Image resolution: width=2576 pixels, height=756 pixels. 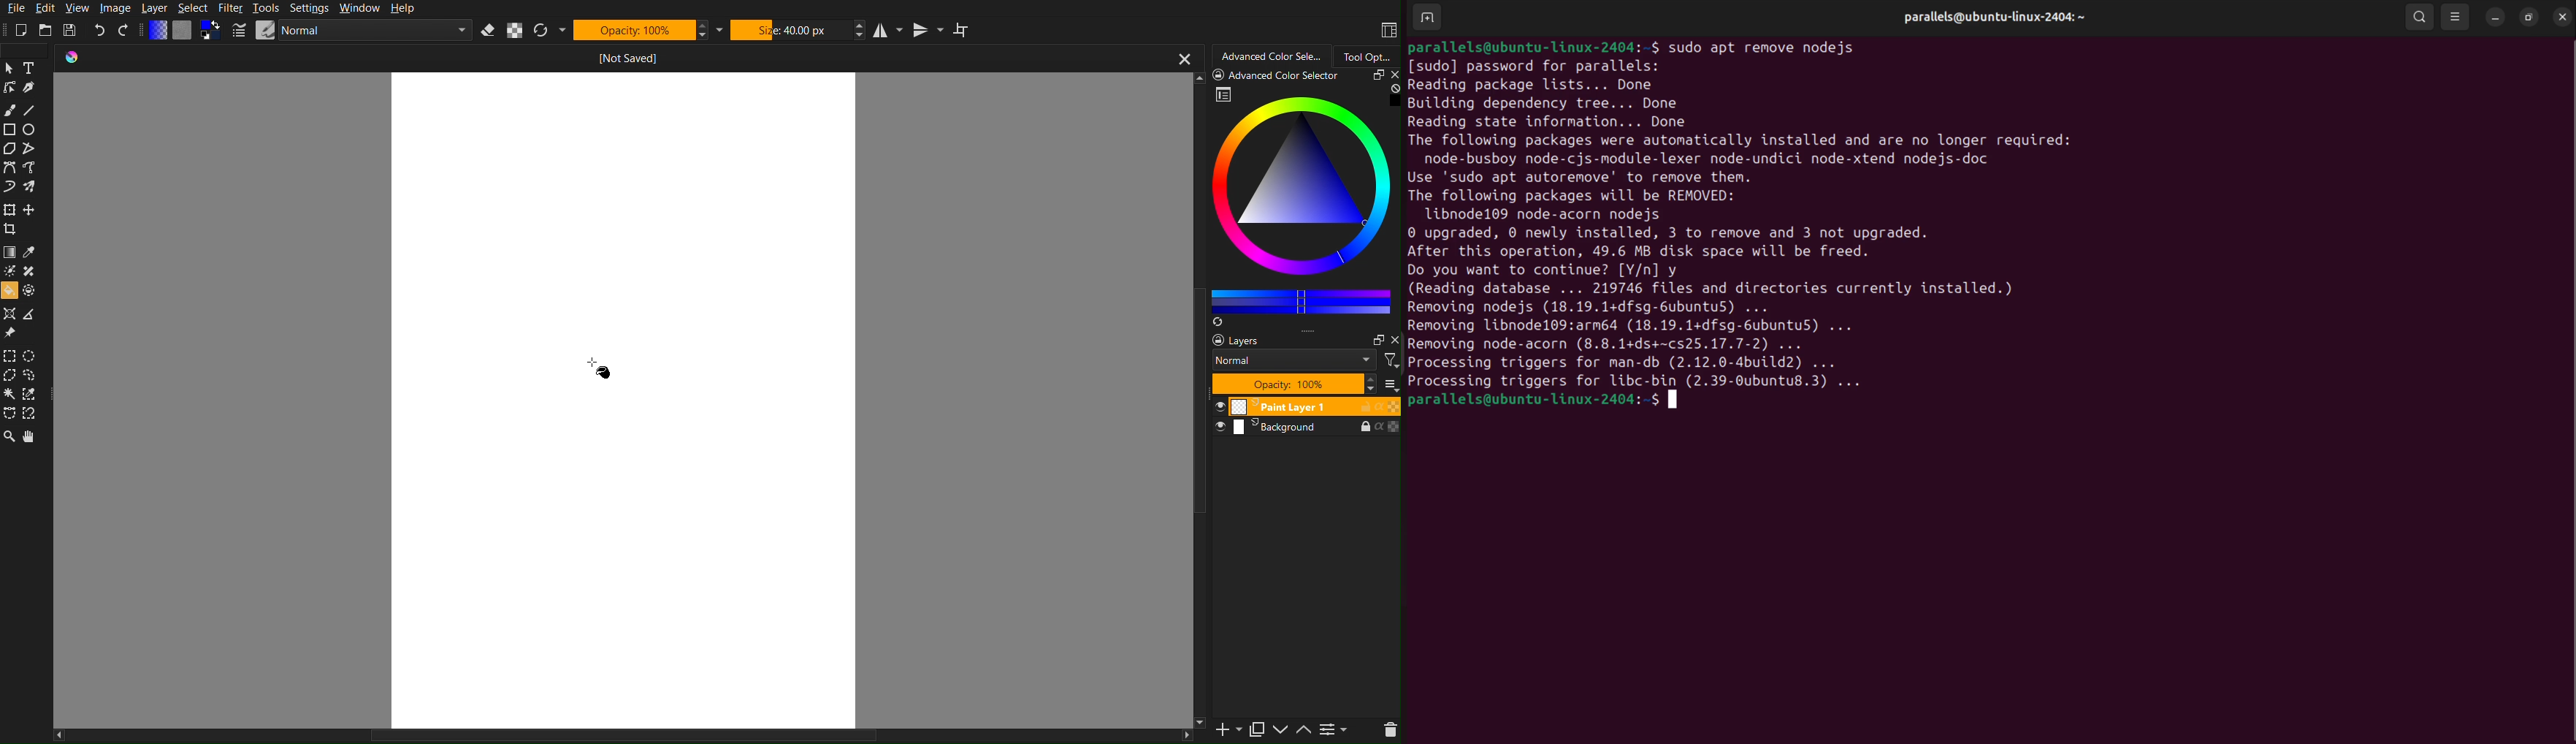 What do you see at coordinates (1393, 428) in the screenshot?
I see `opacity` at bounding box center [1393, 428].